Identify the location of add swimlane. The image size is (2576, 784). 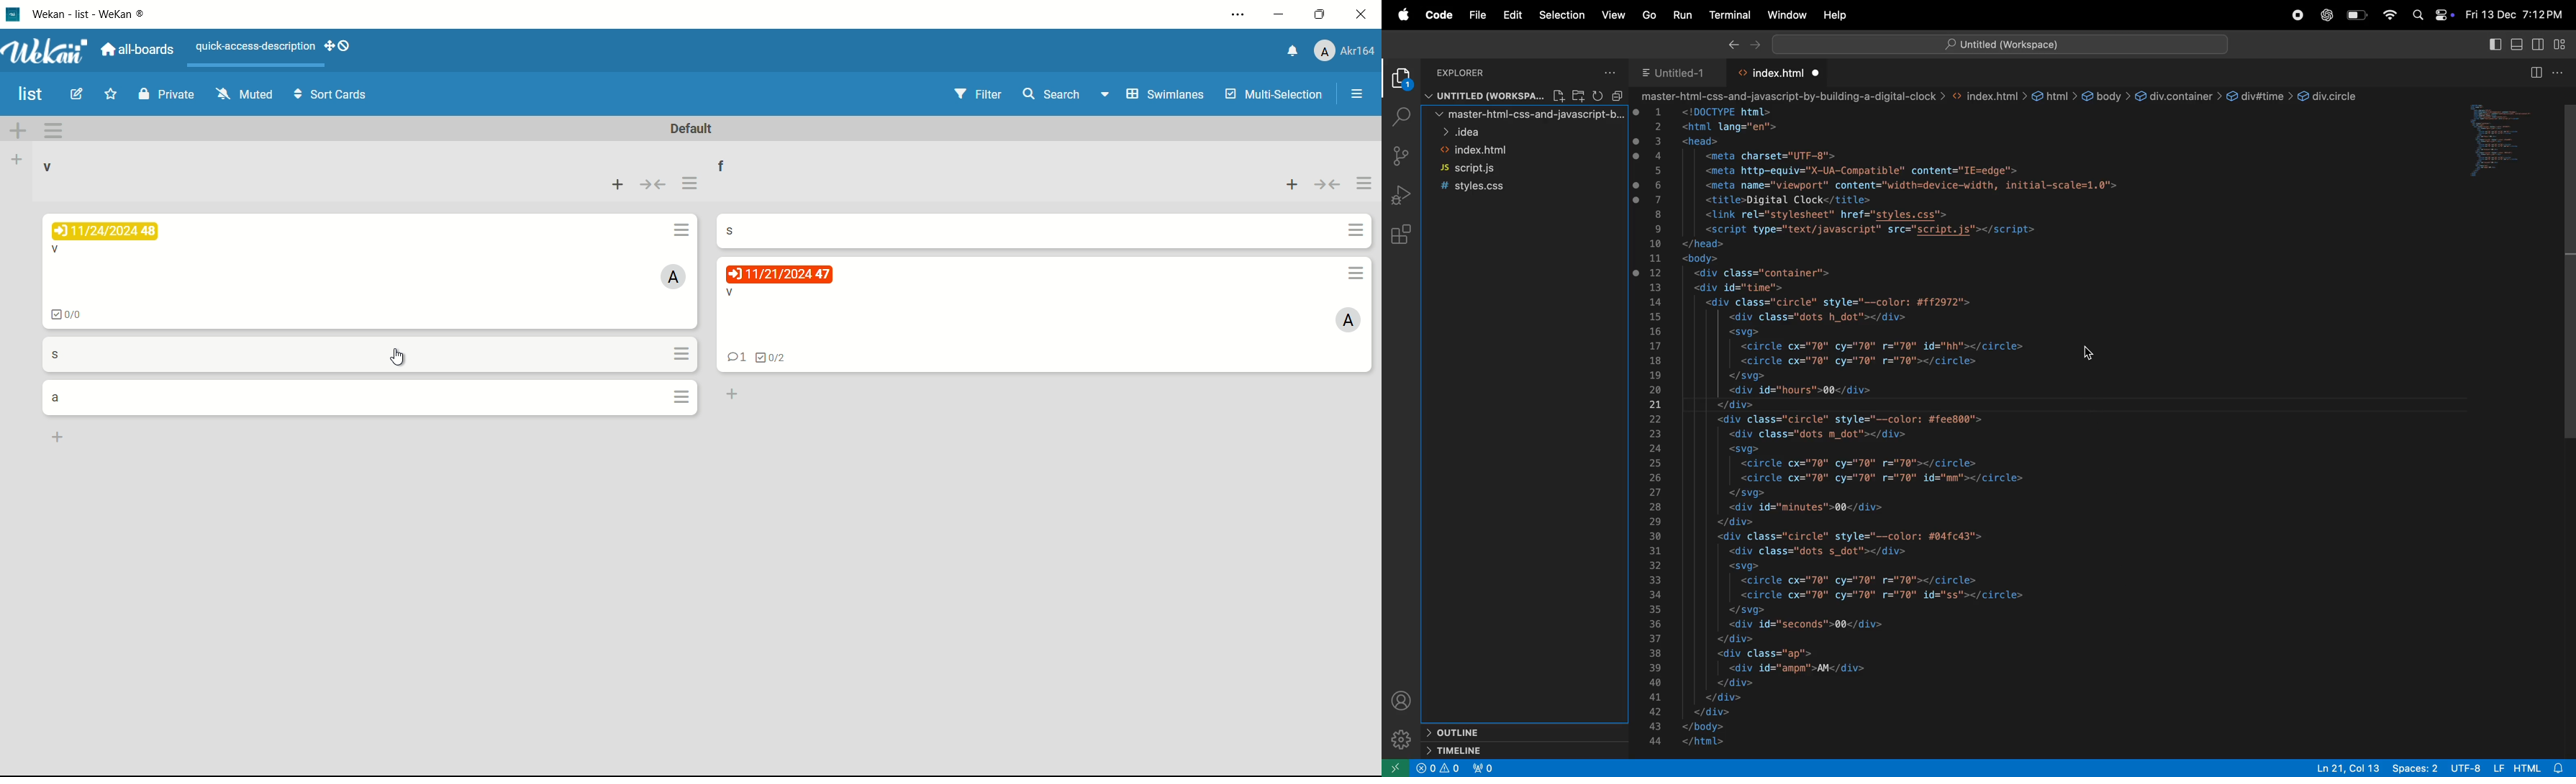
(17, 131).